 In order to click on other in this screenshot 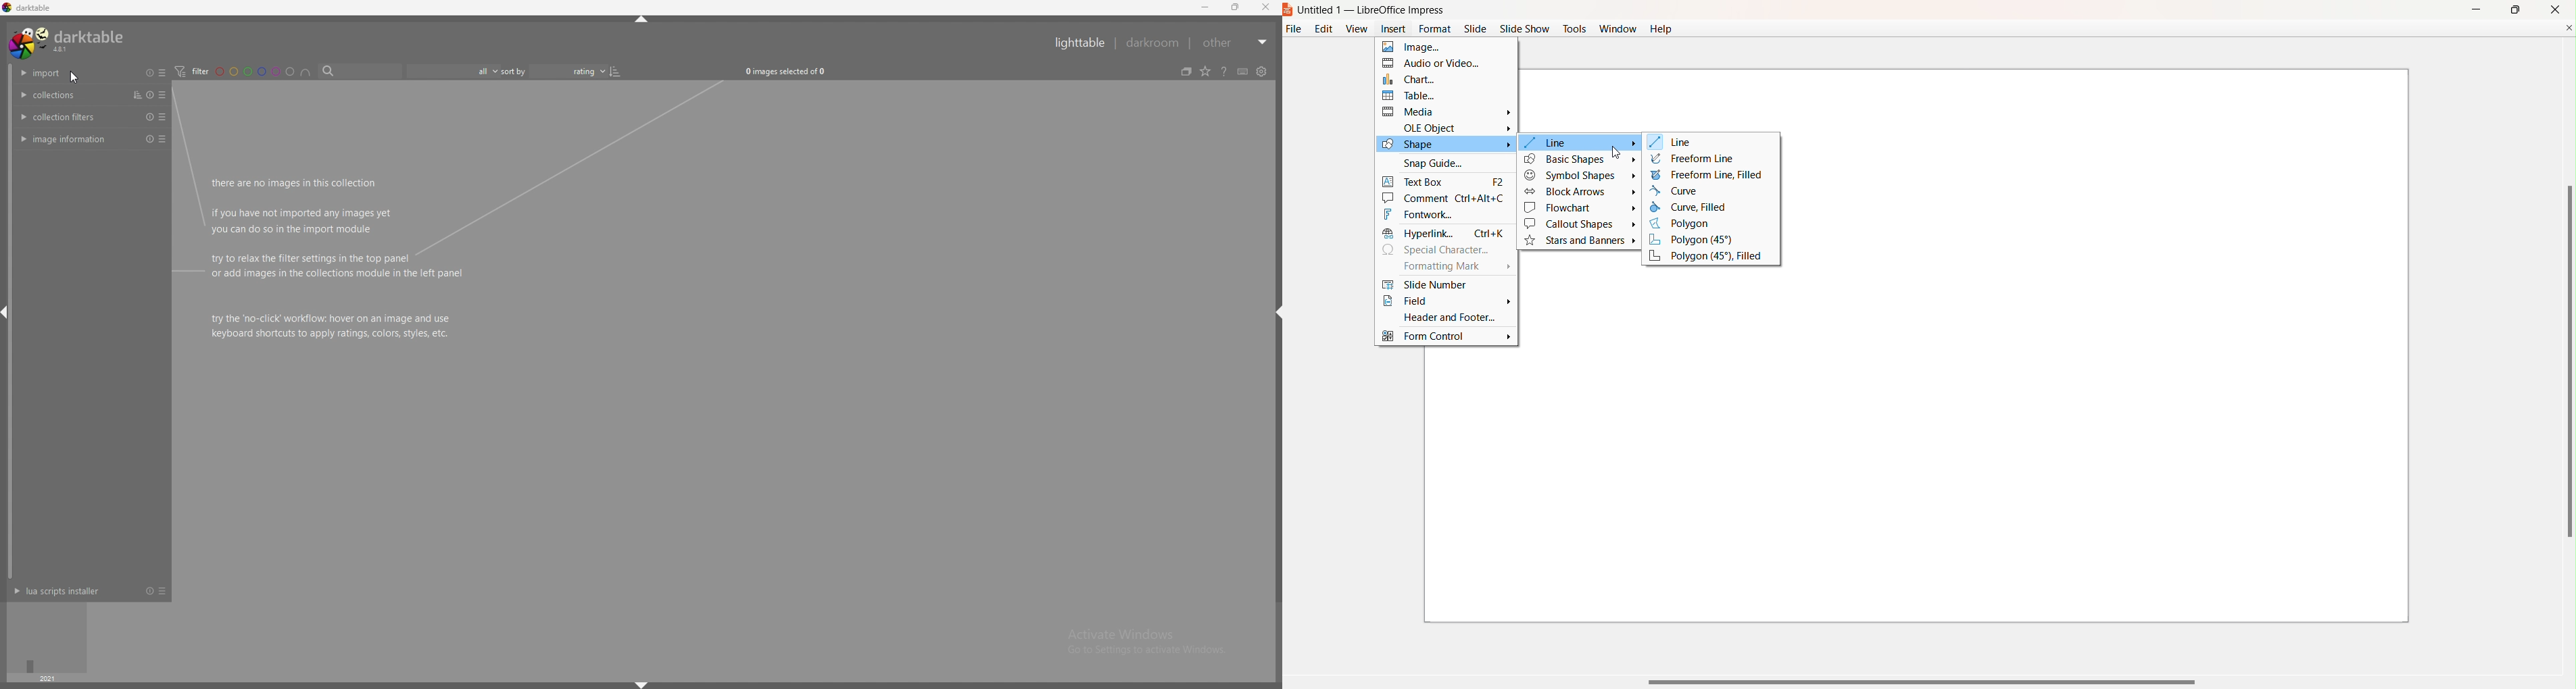, I will do `click(1236, 43)`.